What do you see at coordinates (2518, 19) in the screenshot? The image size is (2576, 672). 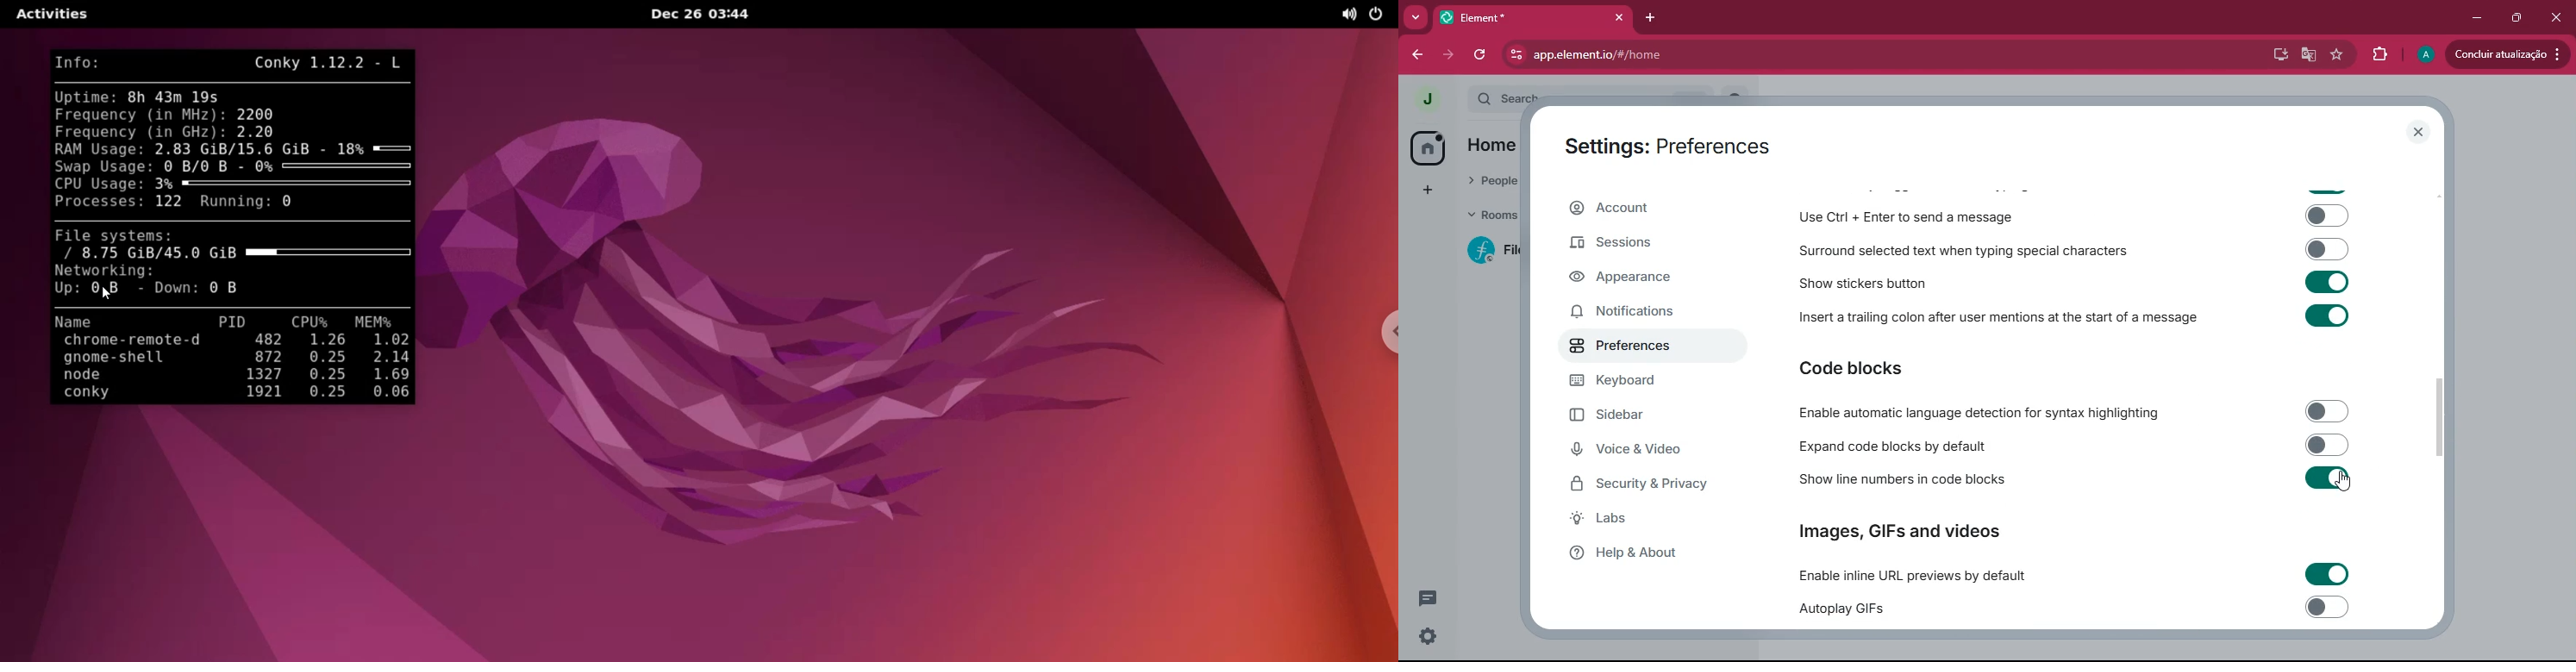 I see `maximize` at bounding box center [2518, 19].